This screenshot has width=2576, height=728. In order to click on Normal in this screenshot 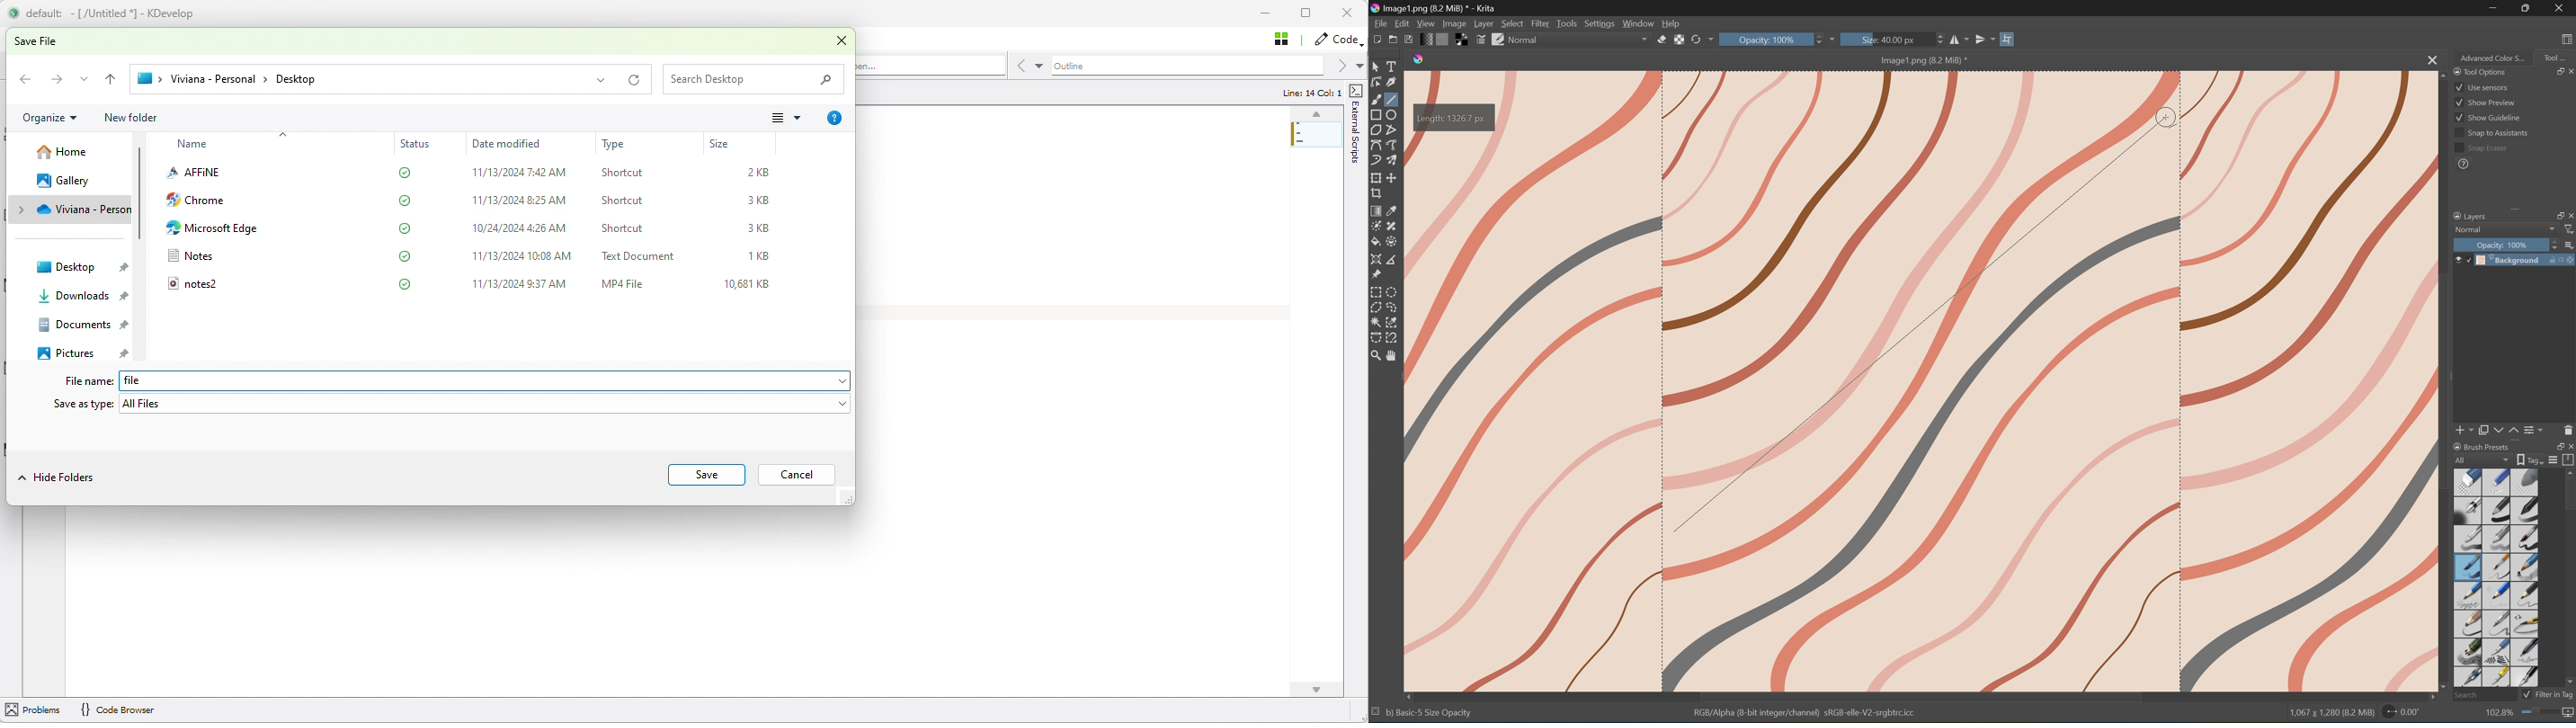, I will do `click(2468, 229)`.